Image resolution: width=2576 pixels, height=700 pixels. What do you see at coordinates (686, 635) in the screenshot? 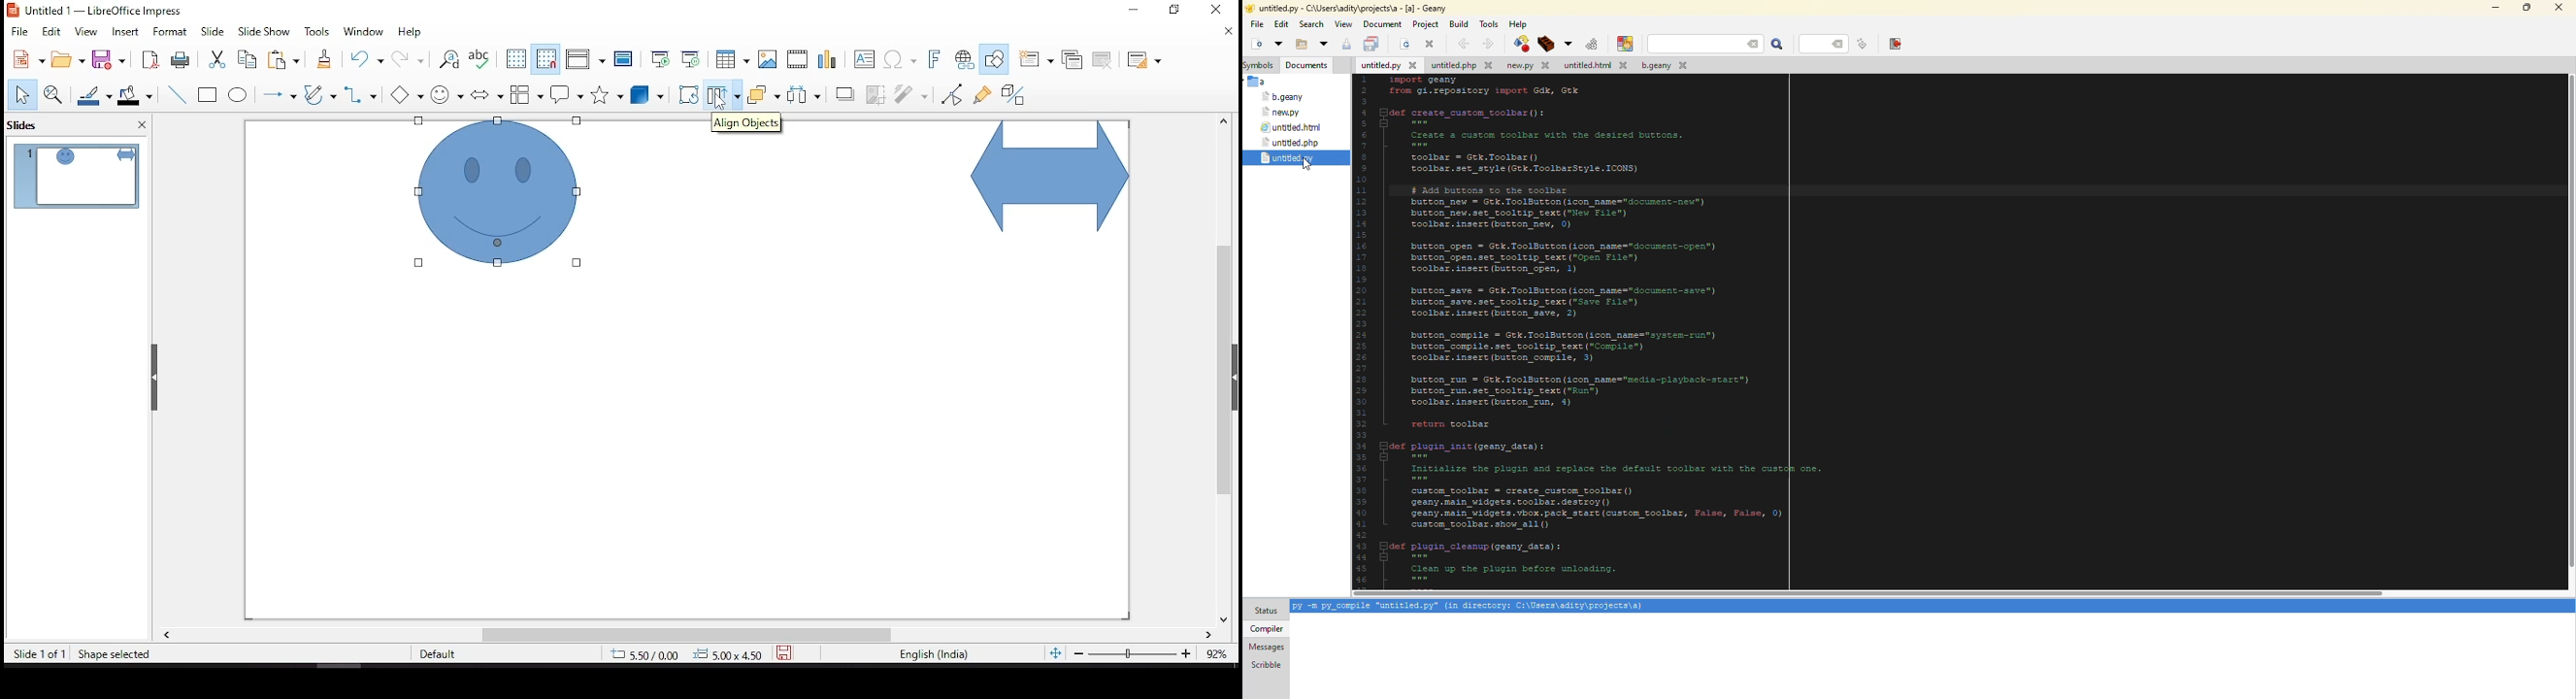
I see `scroll bar` at bounding box center [686, 635].